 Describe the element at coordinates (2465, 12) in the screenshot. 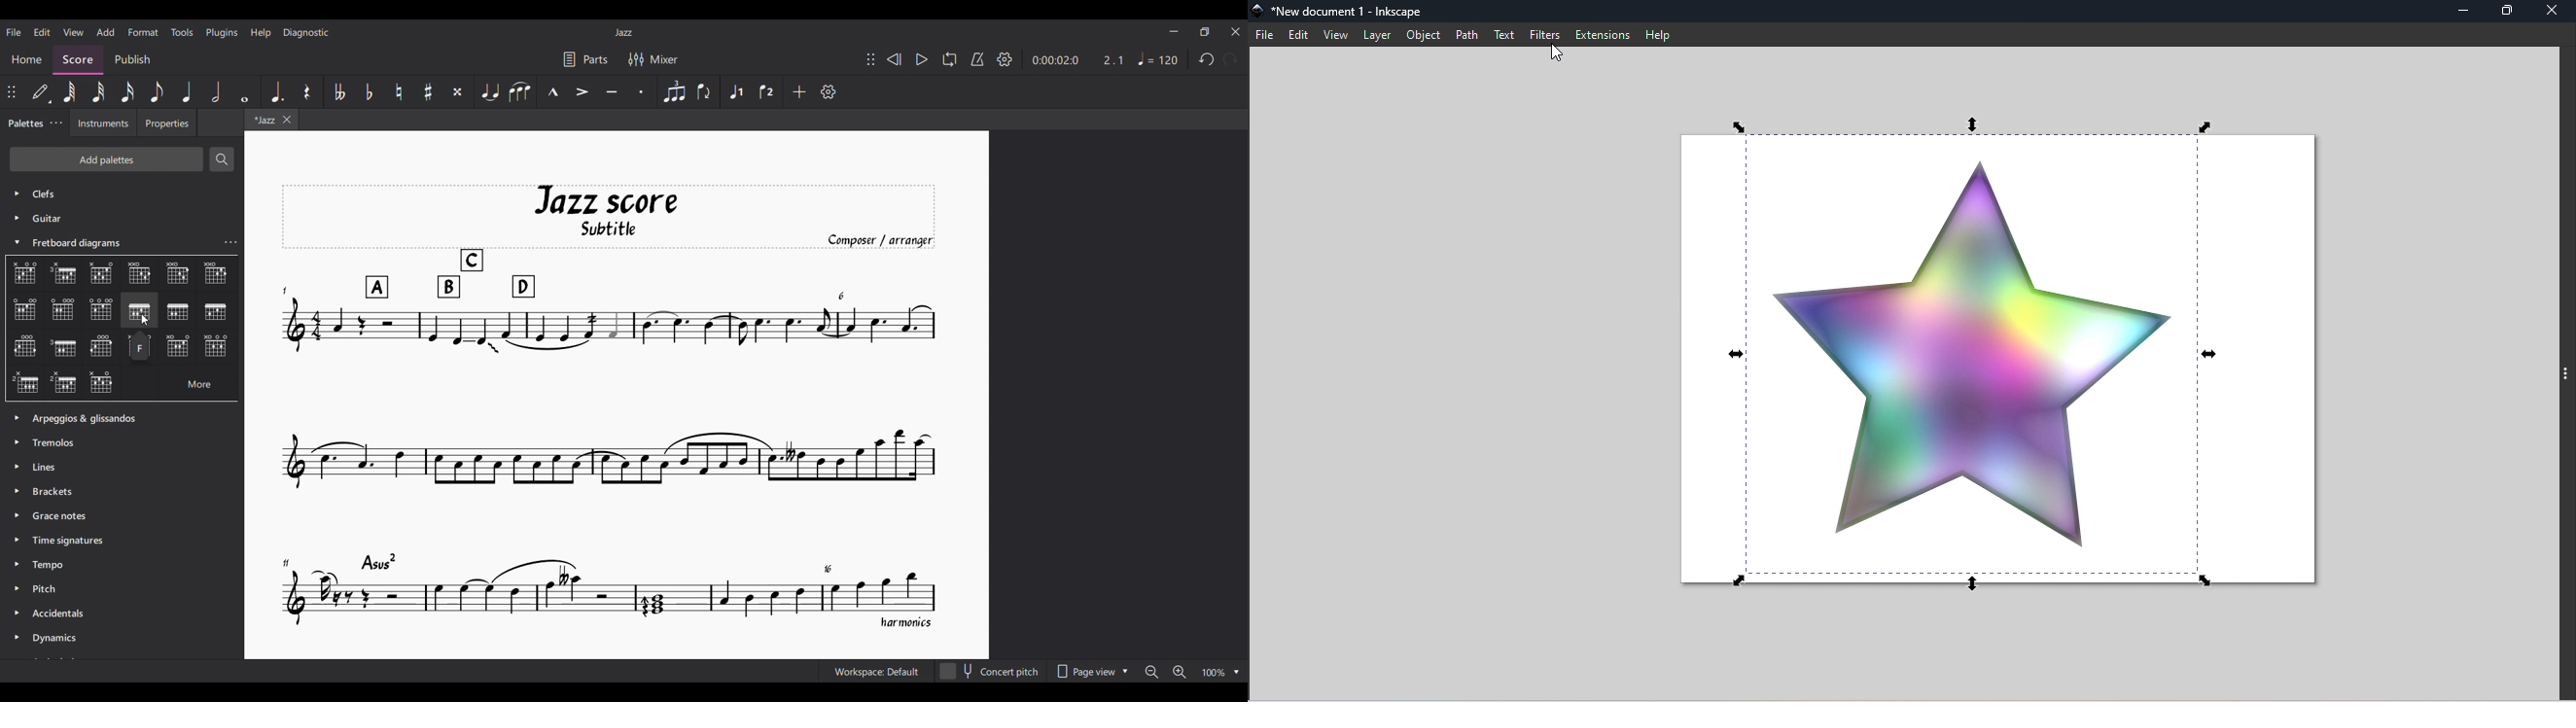

I see `Minimize` at that location.